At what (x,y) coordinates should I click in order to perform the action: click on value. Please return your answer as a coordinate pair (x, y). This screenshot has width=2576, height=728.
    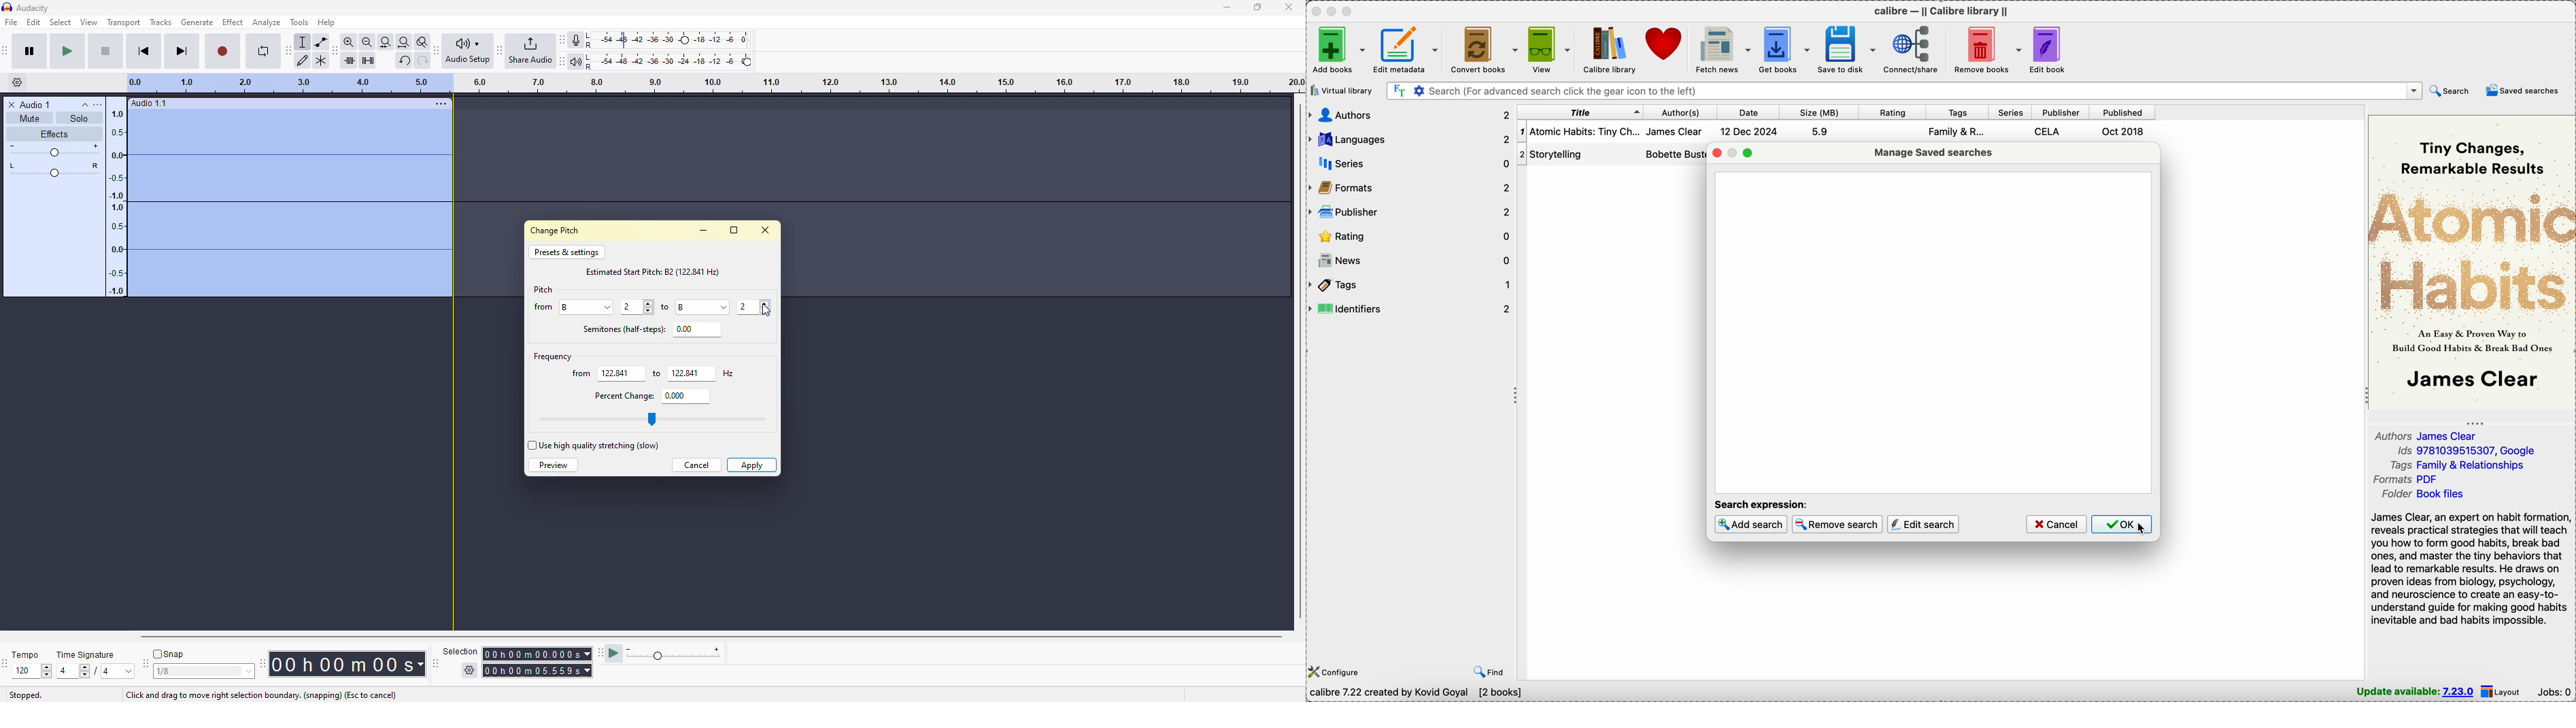
    Looking at the image, I should click on (685, 372).